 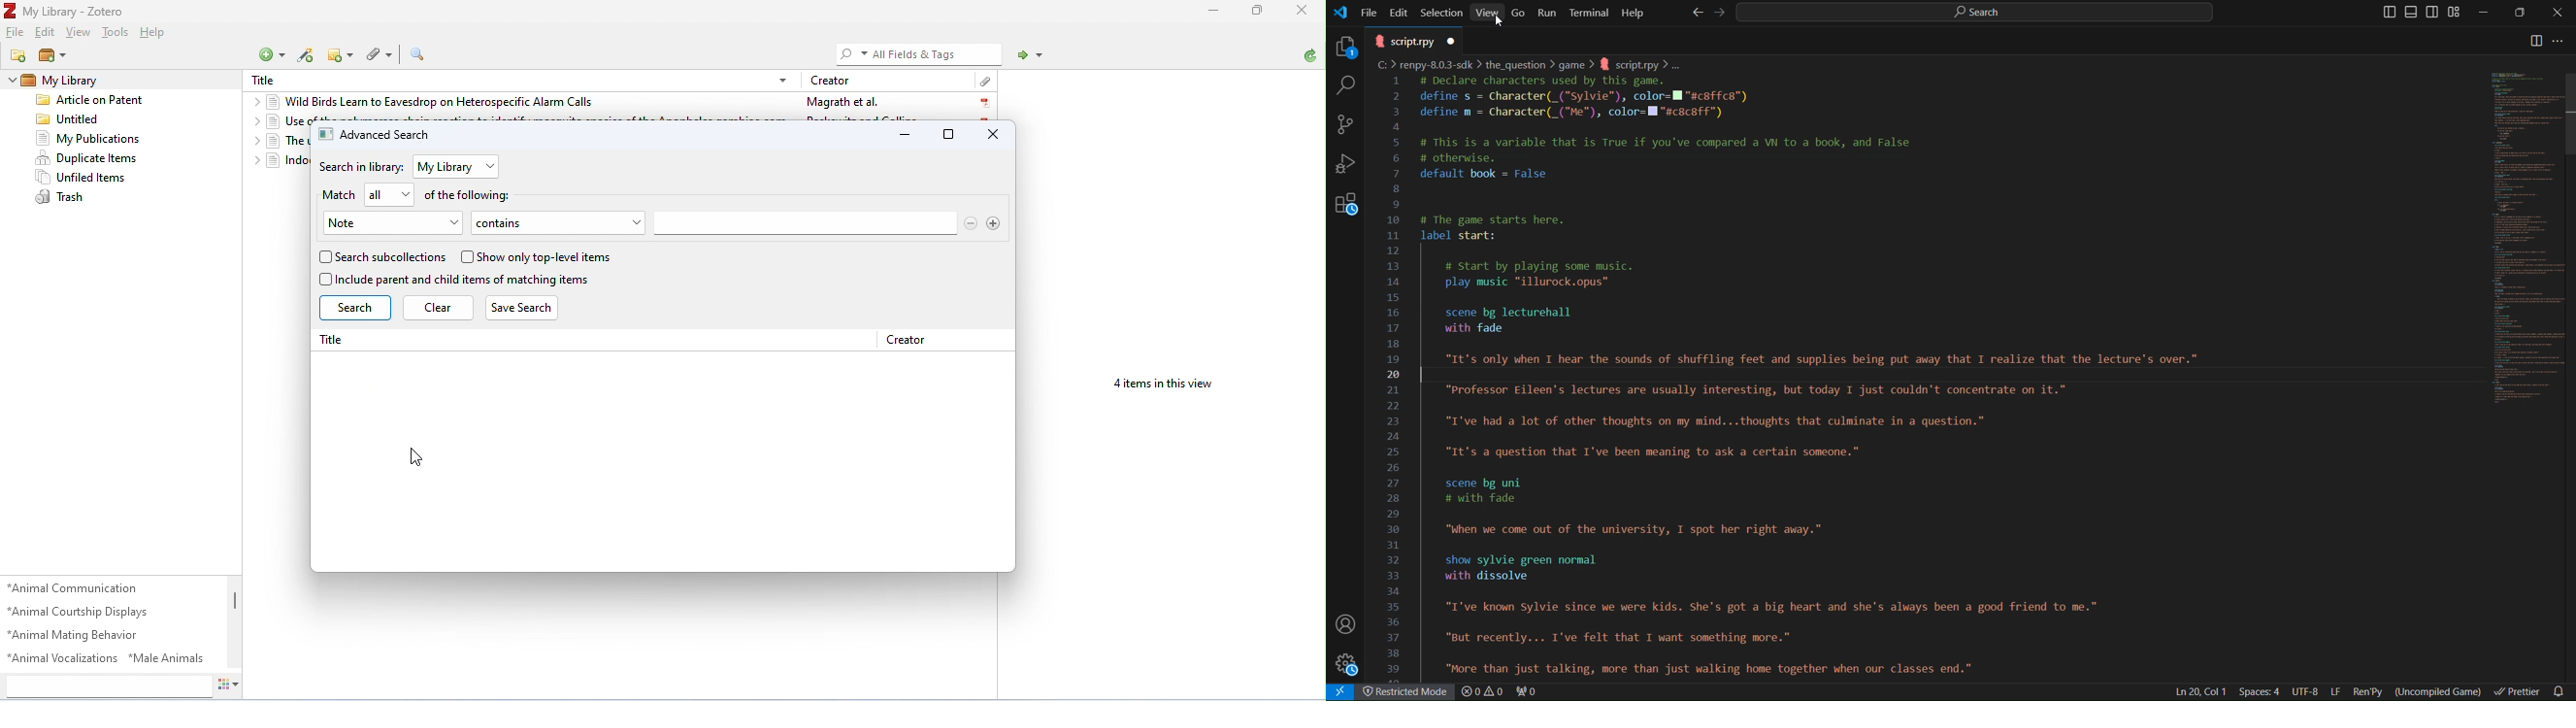 I want to click on add items by identifier, so click(x=310, y=57).